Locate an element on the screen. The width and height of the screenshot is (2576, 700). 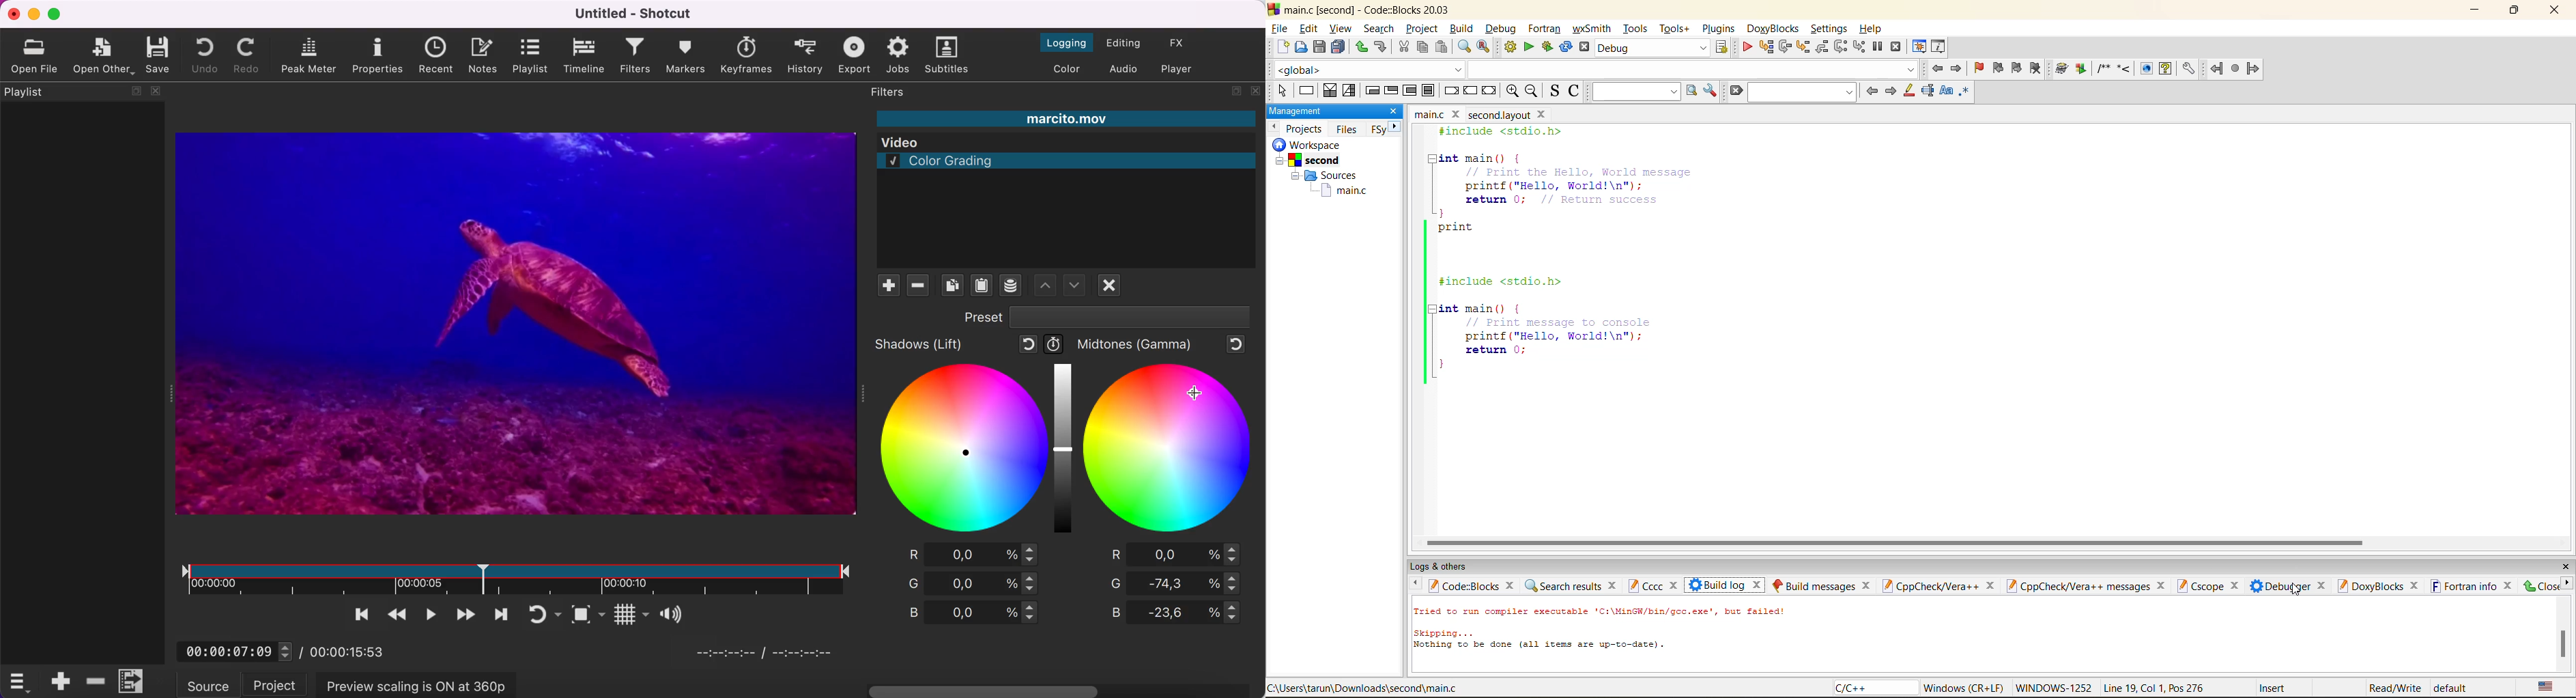
markers is located at coordinates (687, 57).